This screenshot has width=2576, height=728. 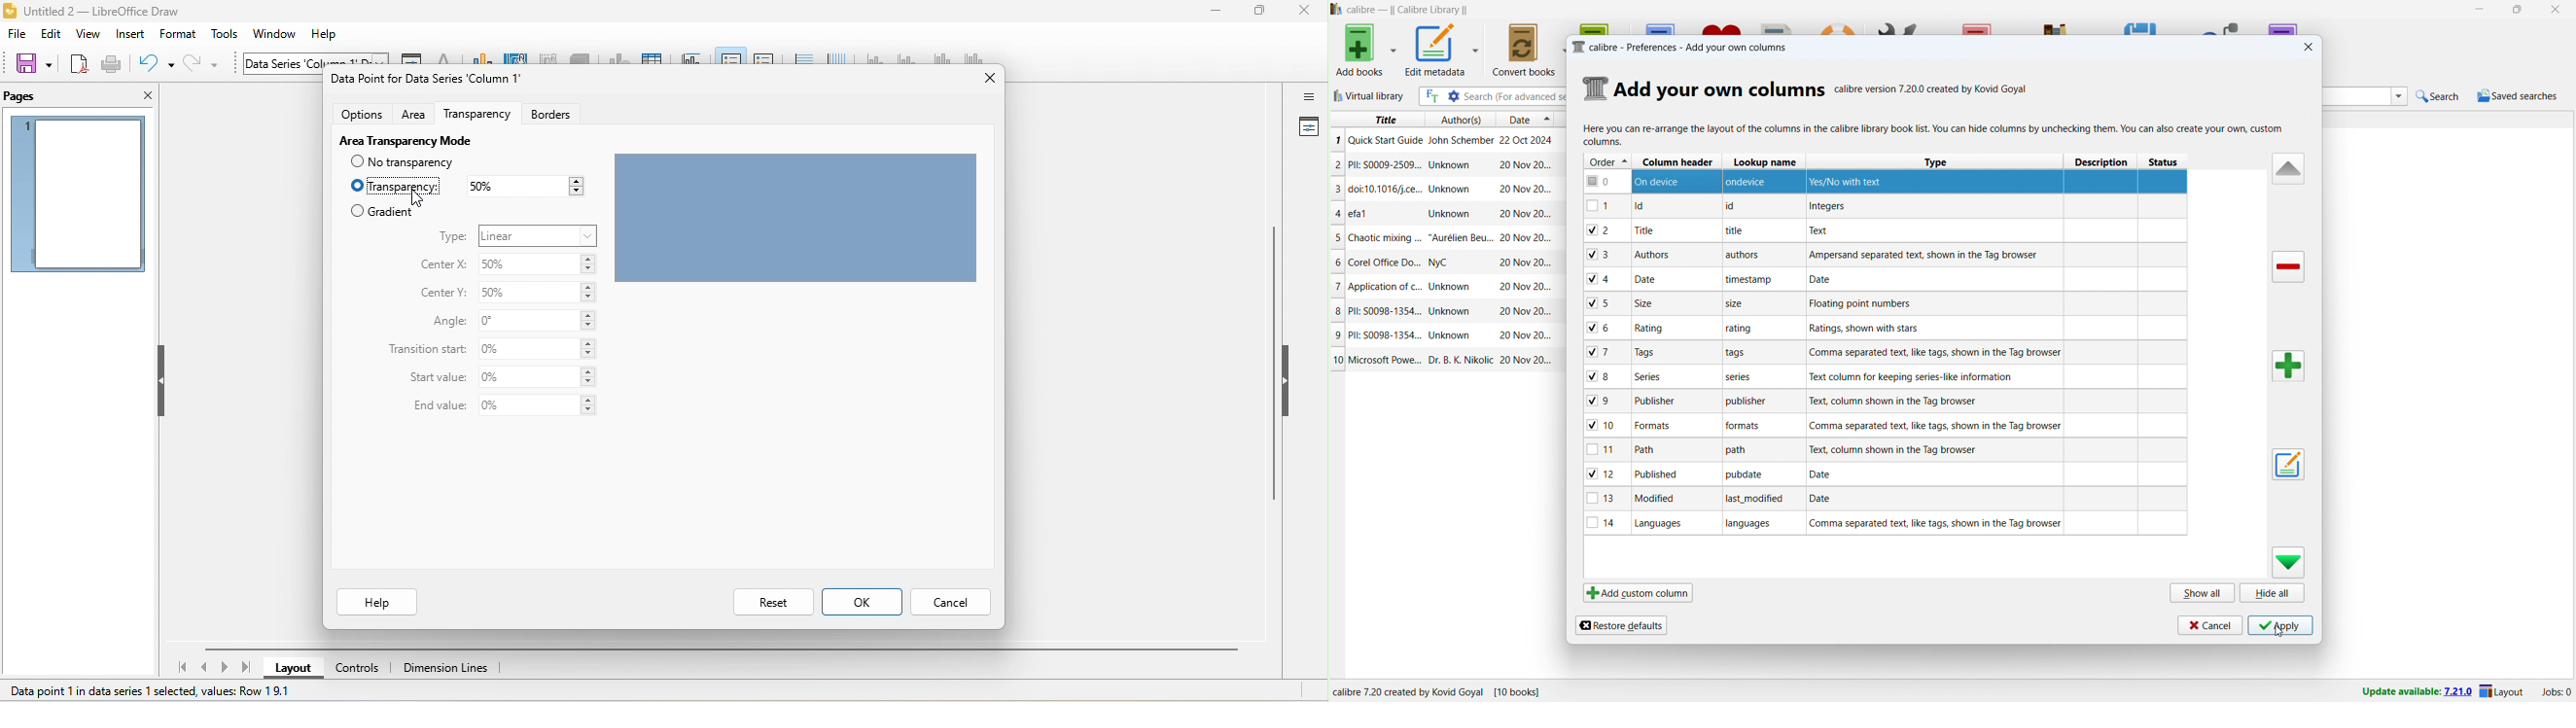 What do you see at coordinates (156, 63) in the screenshot?
I see `undo` at bounding box center [156, 63].